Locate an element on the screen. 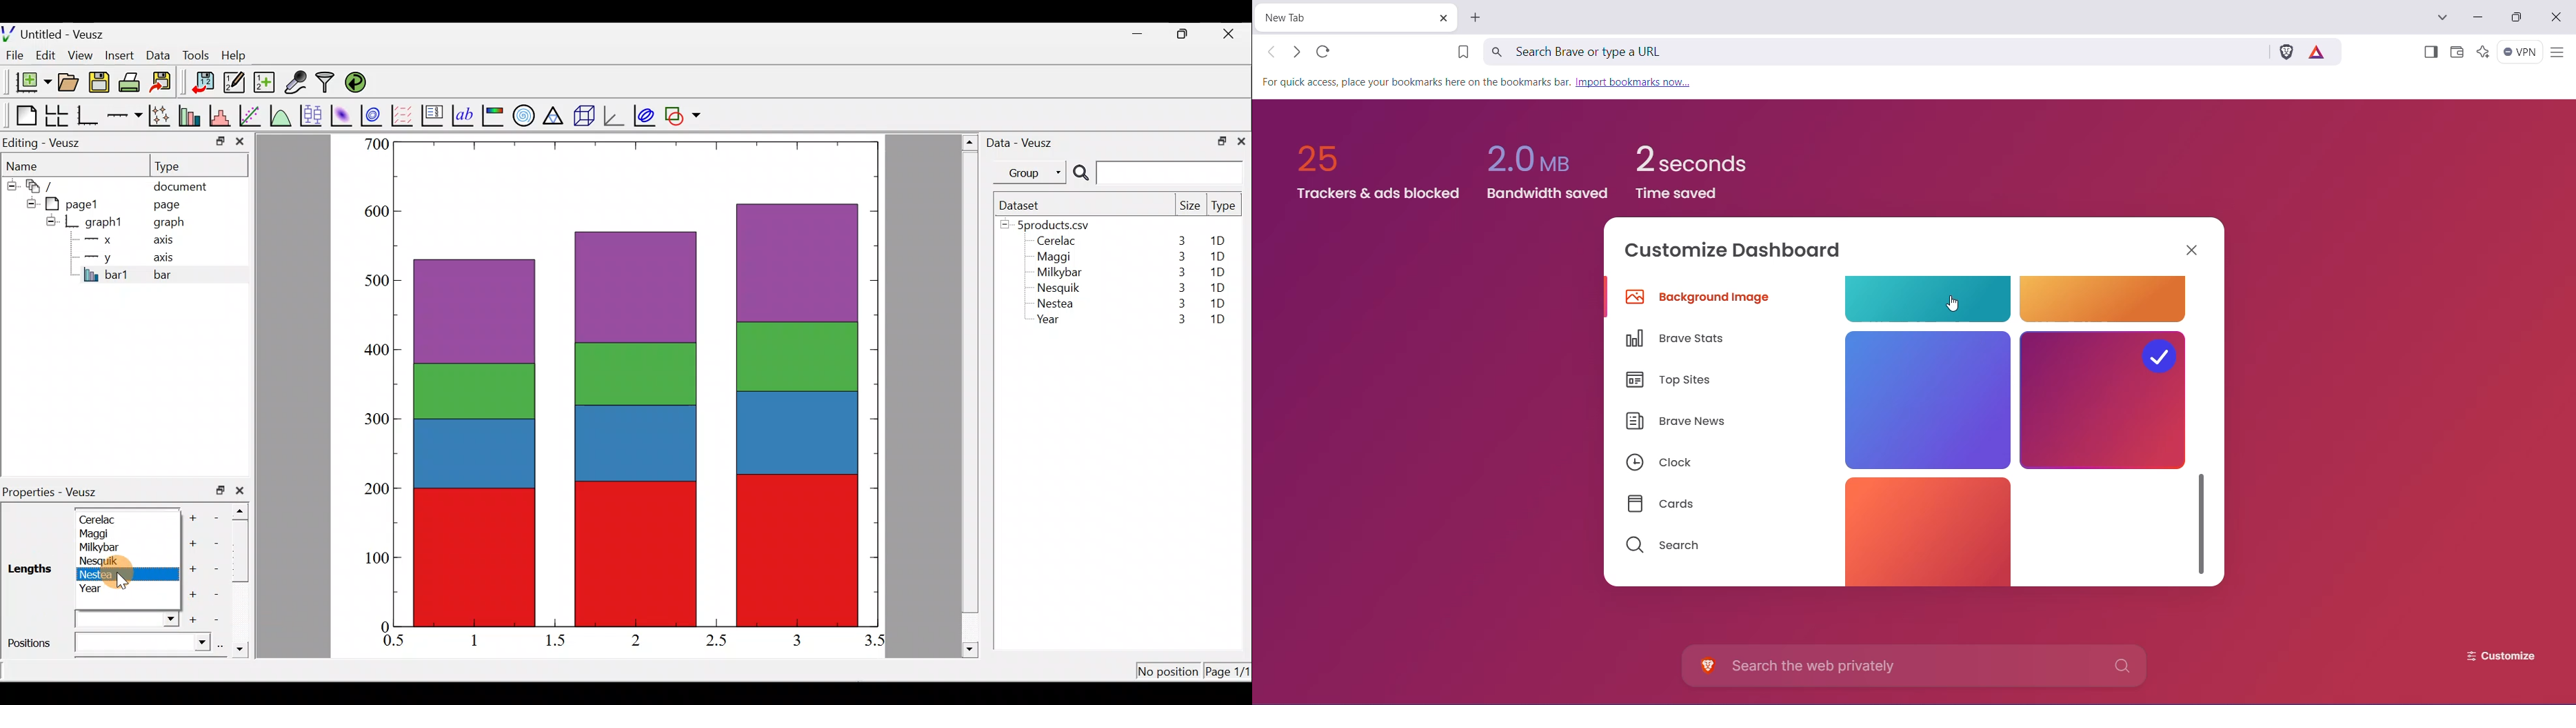 This screenshot has height=728, width=2576. Plot box plots is located at coordinates (313, 115).